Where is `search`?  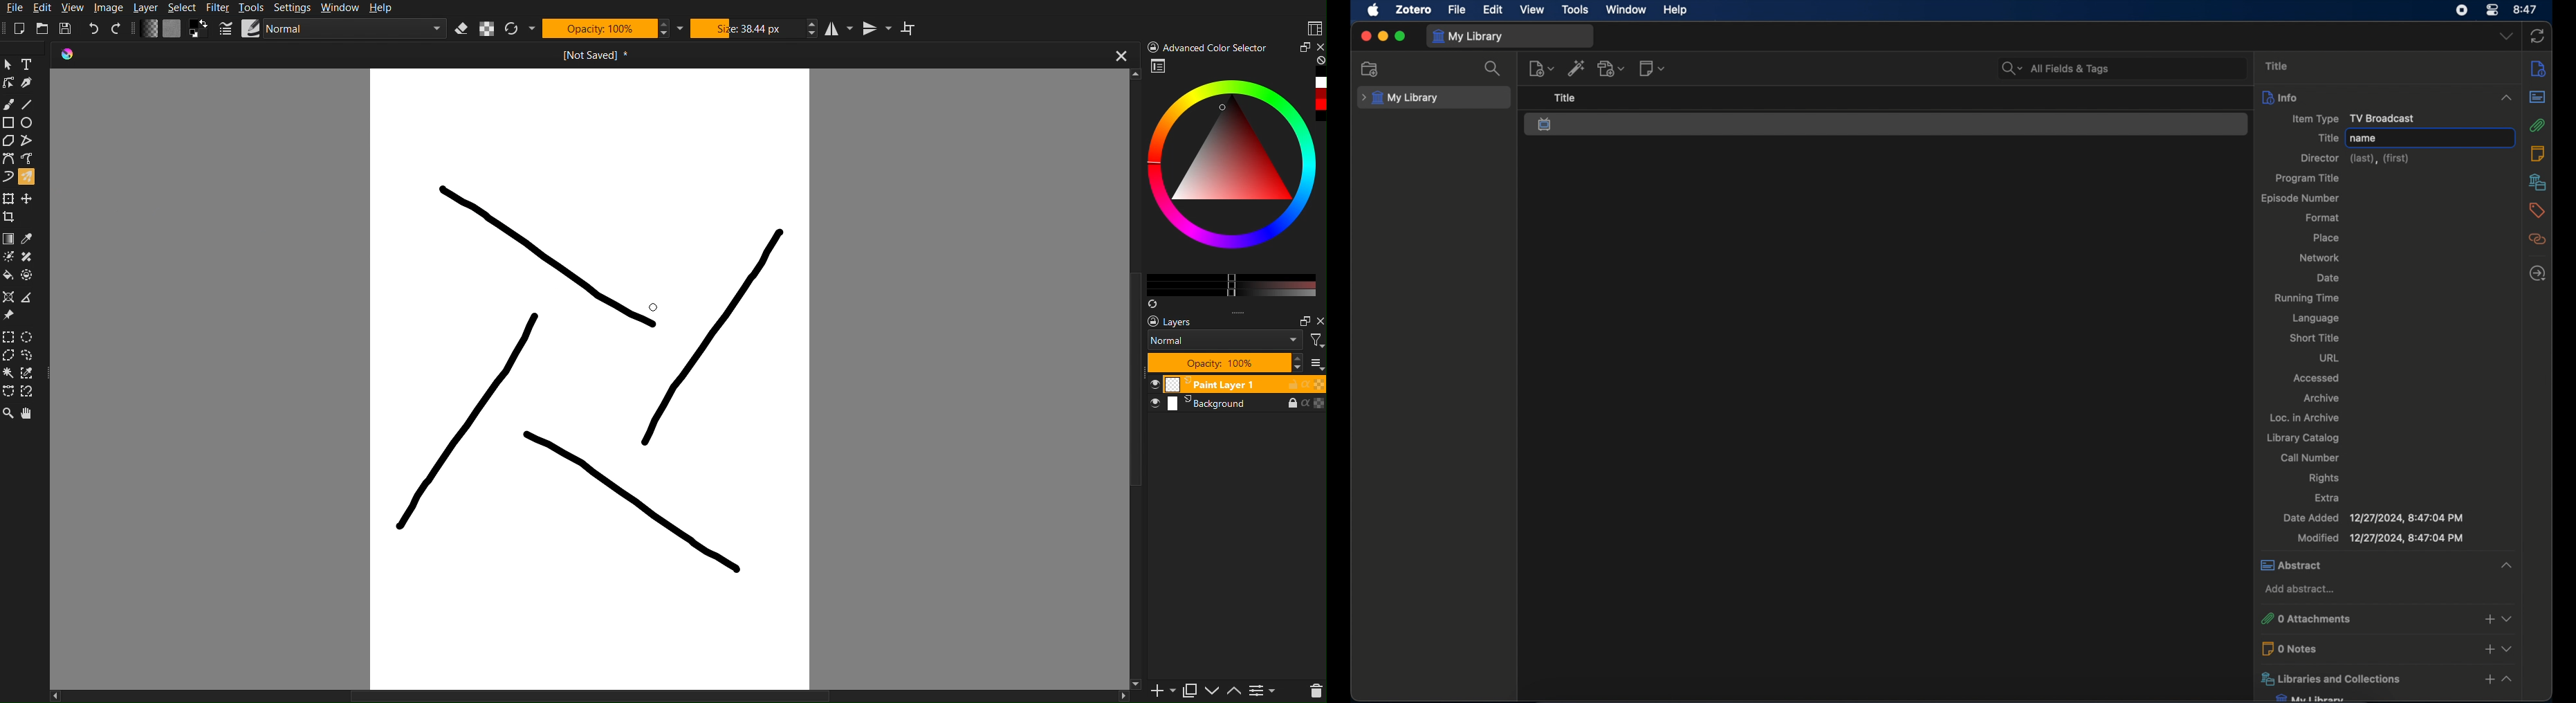
search is located at coordinates (1494, 68).